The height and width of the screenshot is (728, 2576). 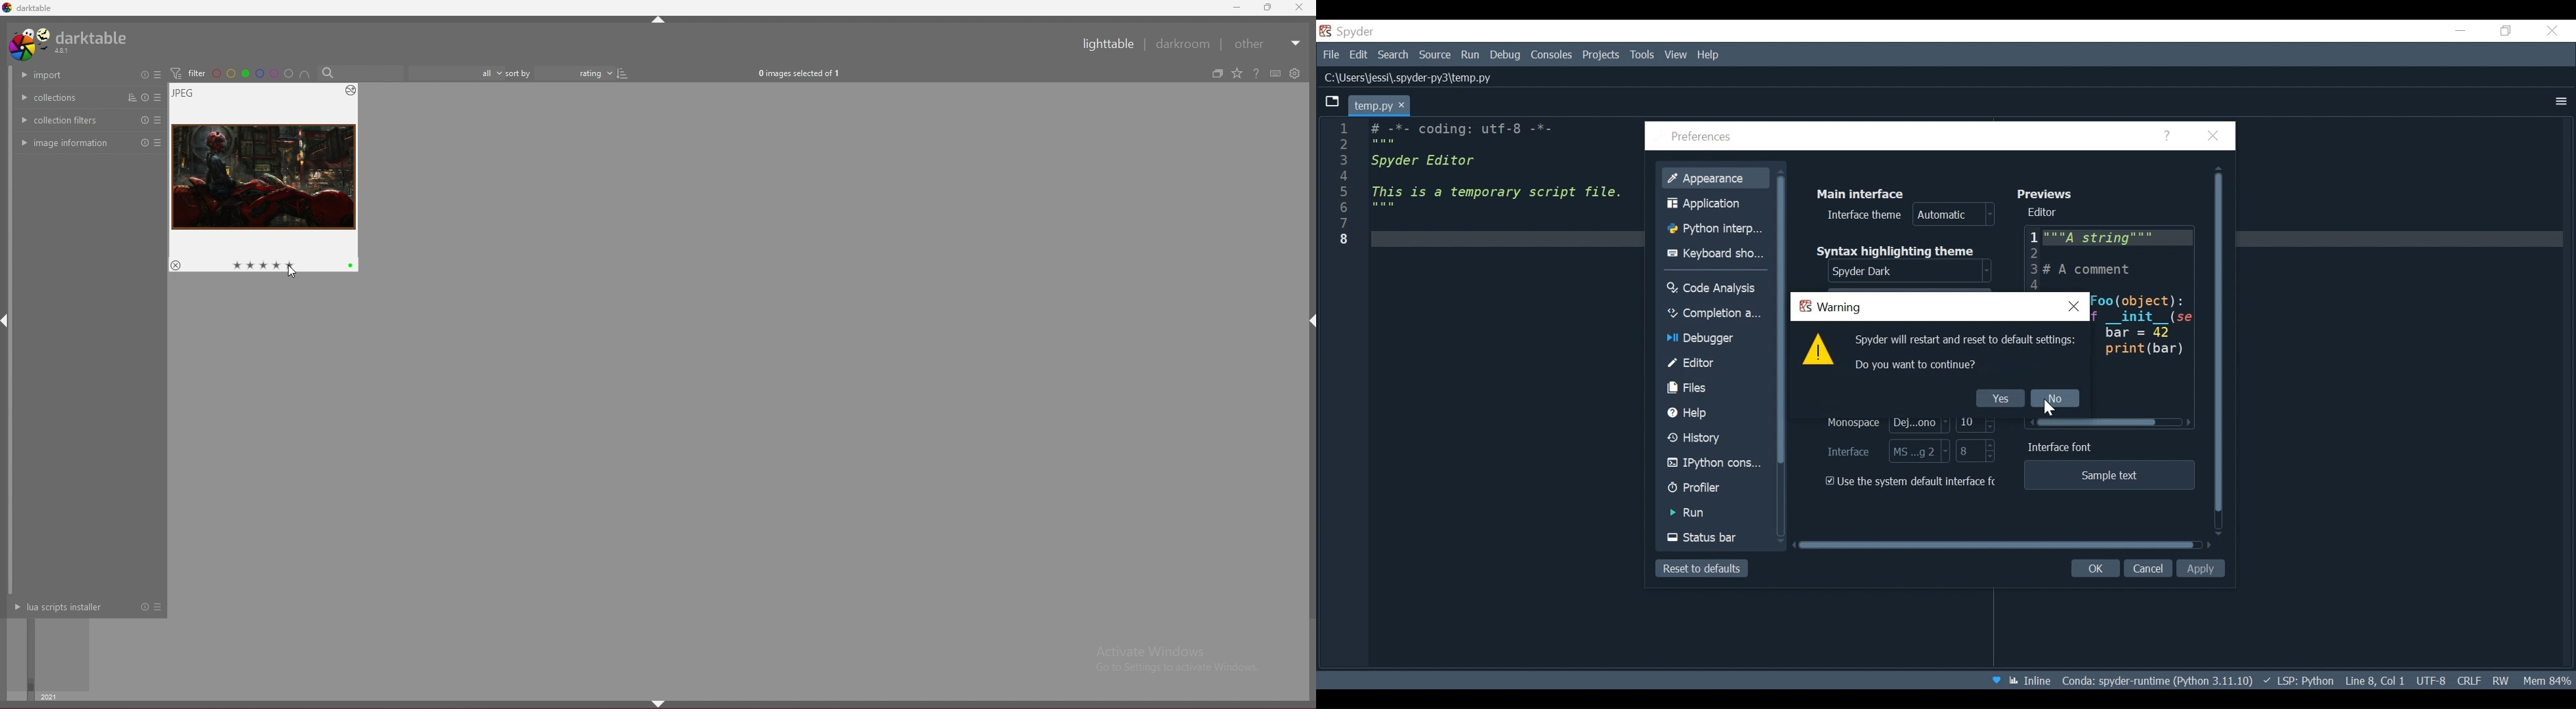 What do you see at coordinates (1718, 229) in the screenshot?
I see `Python Interpreter` at bounding box center [1718, 229].